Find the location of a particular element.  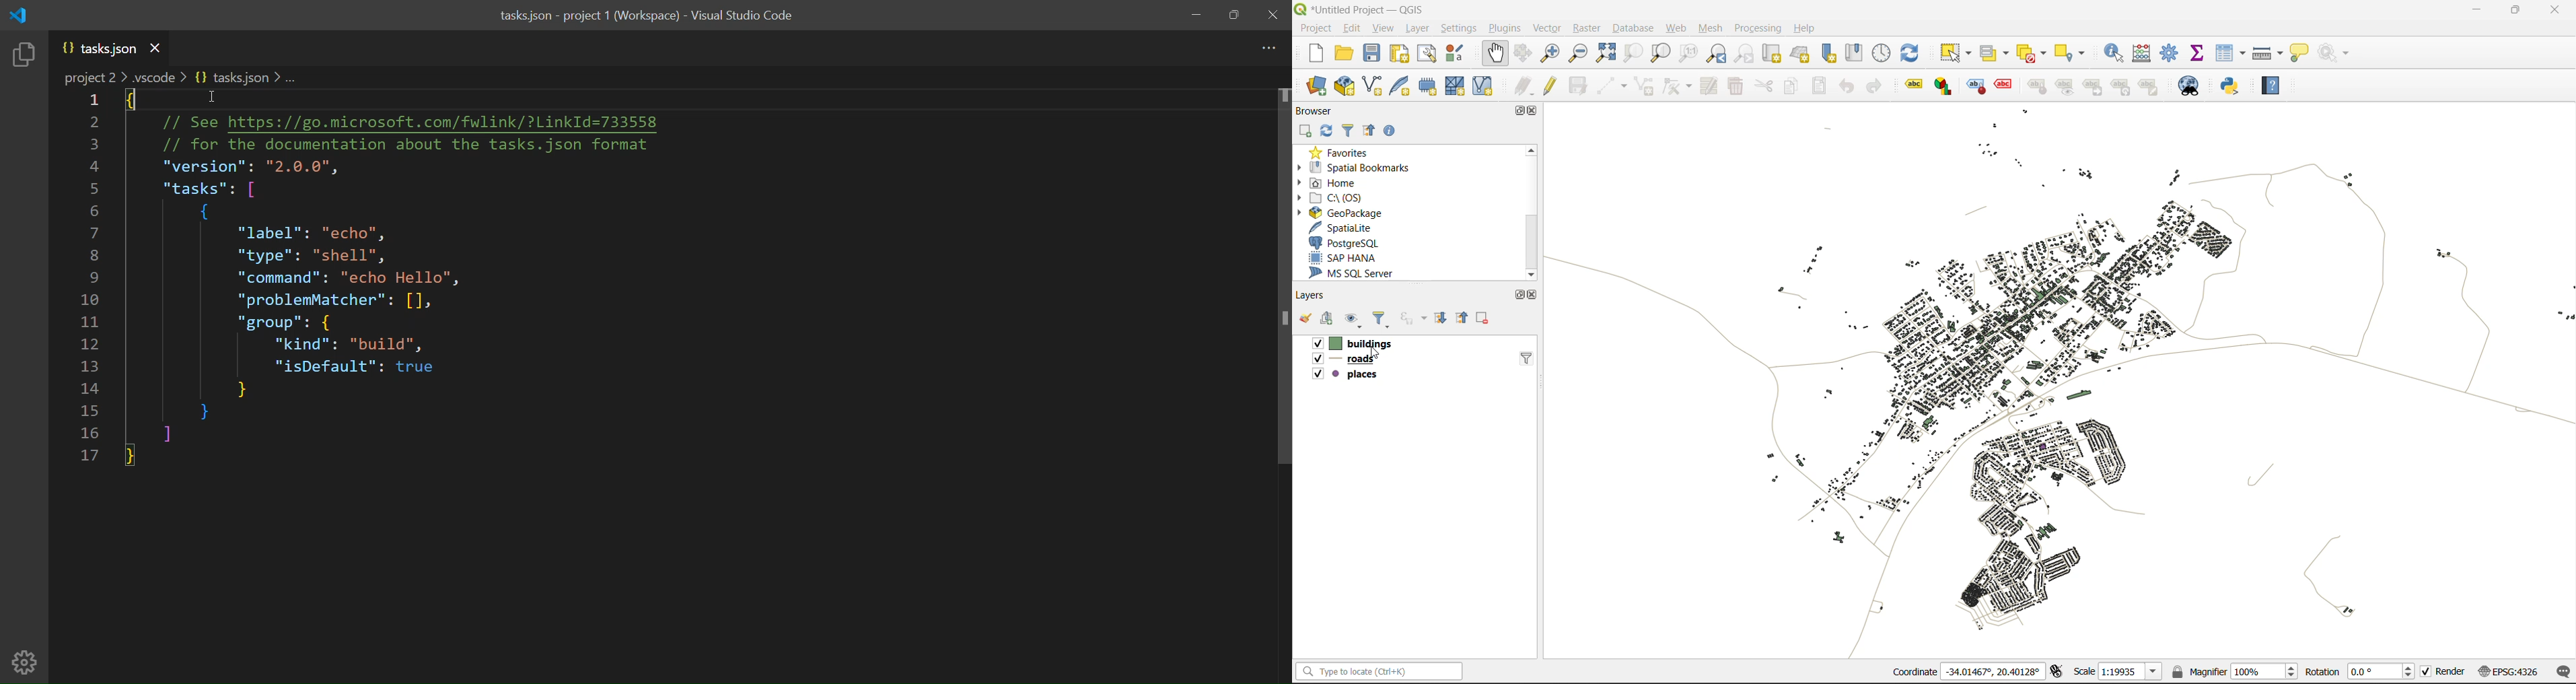

help is located at coordinates (2272, 86).